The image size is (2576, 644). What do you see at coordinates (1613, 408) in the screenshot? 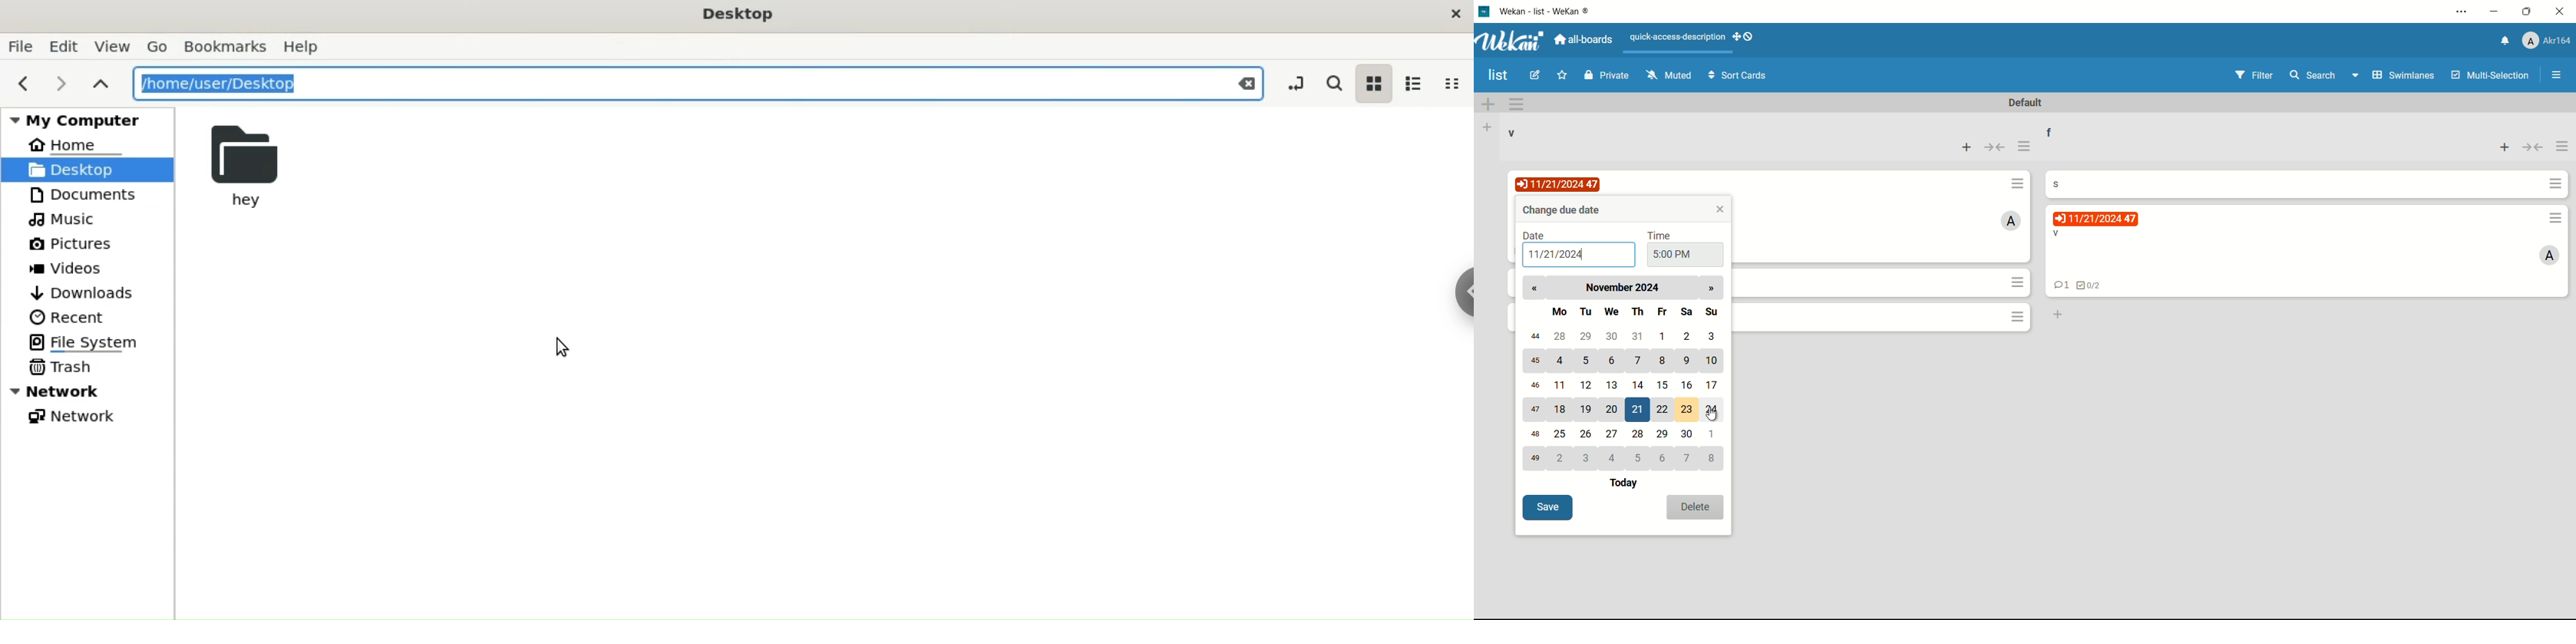
I see `20` at bounding box center [1613, 408].